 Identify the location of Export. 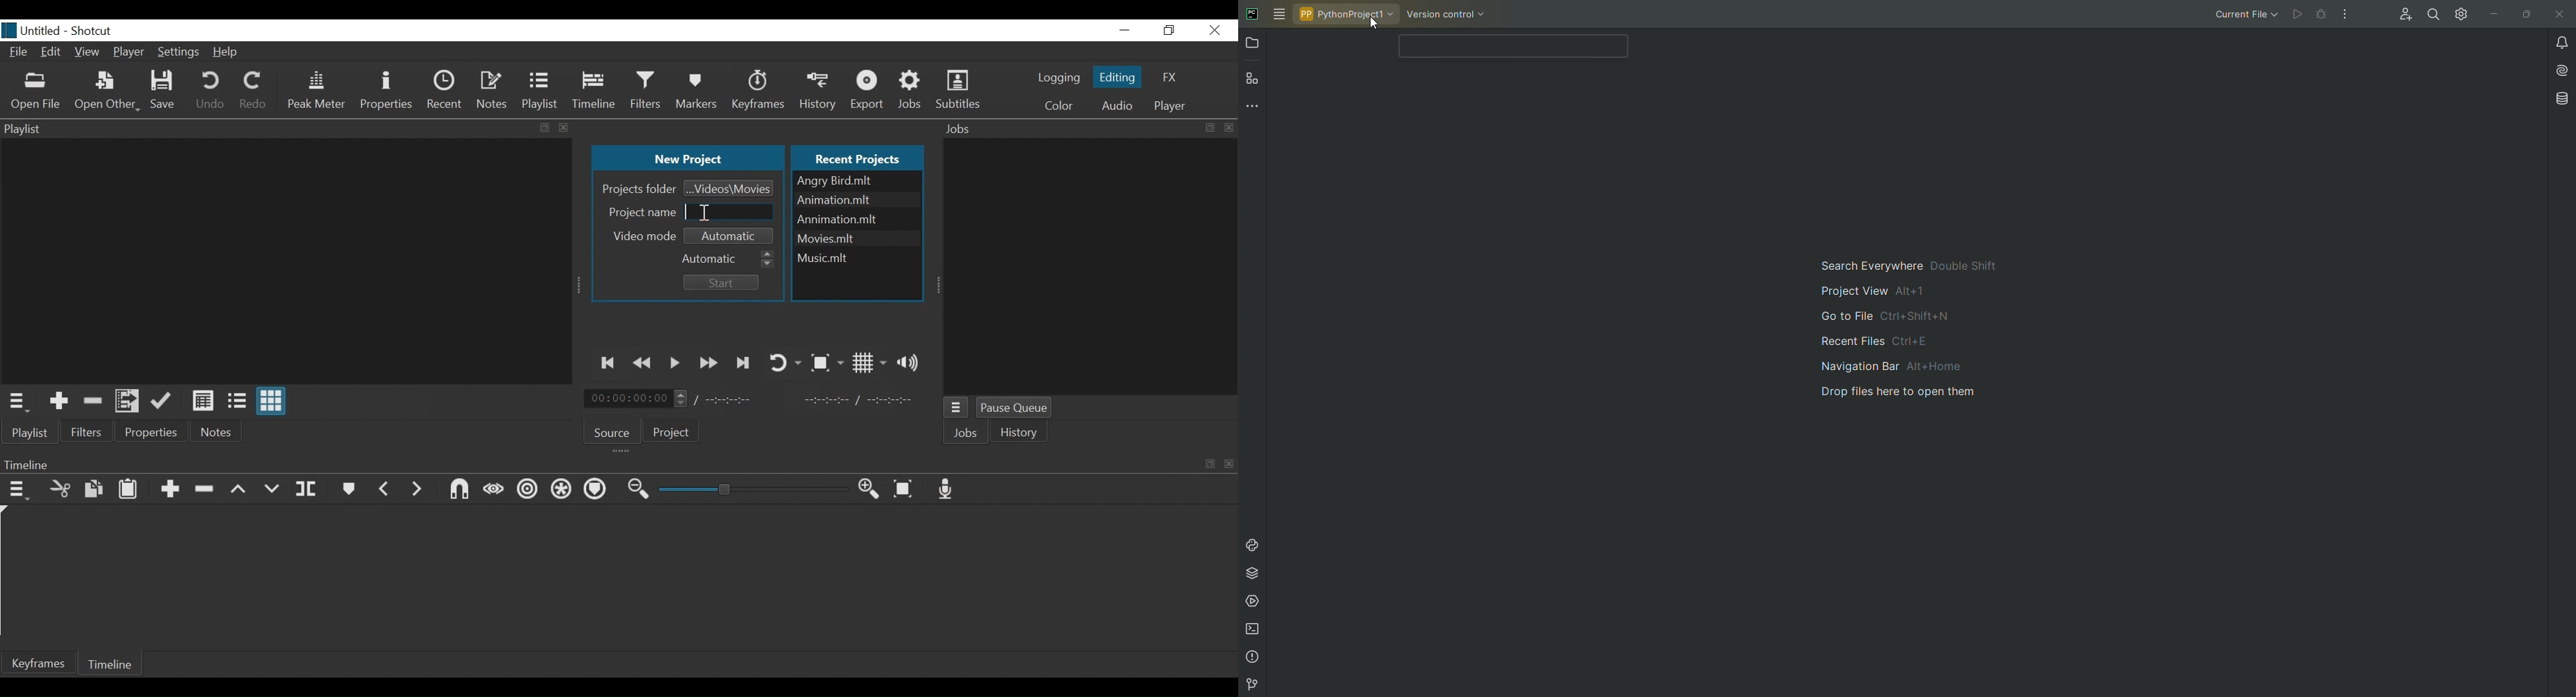
(870, 90).